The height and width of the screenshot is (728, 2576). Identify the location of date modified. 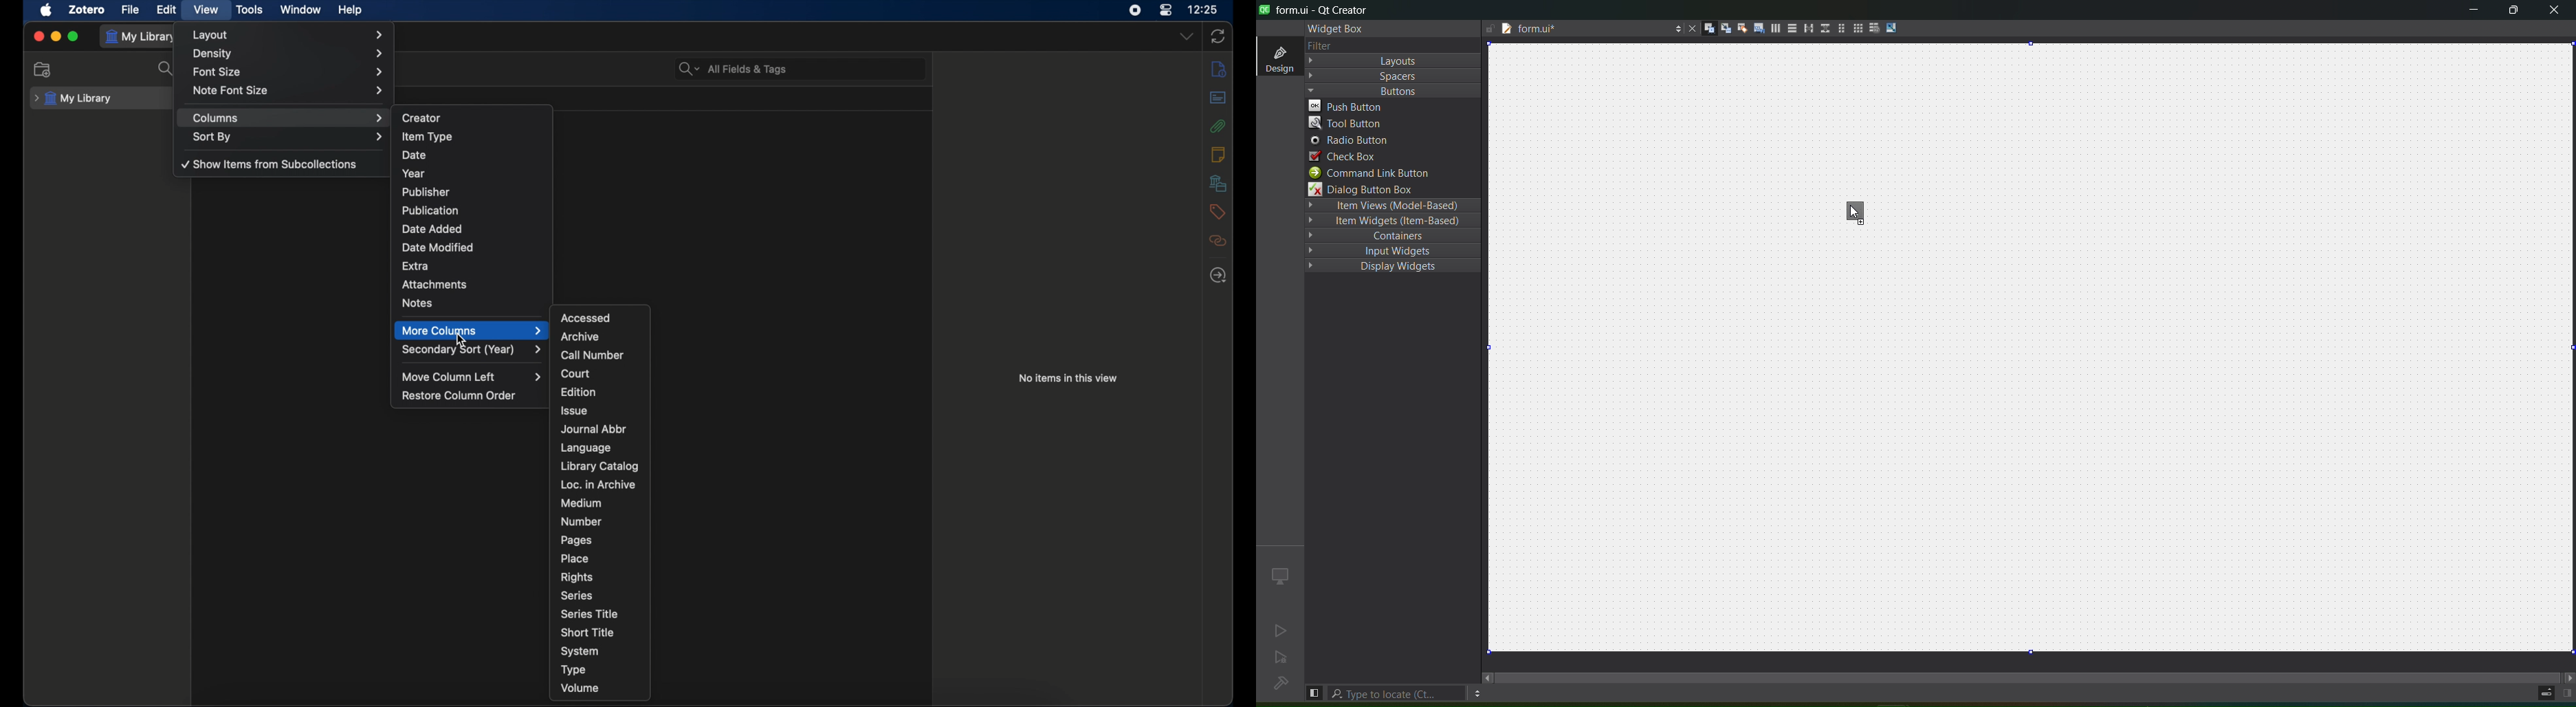
(438, 247).